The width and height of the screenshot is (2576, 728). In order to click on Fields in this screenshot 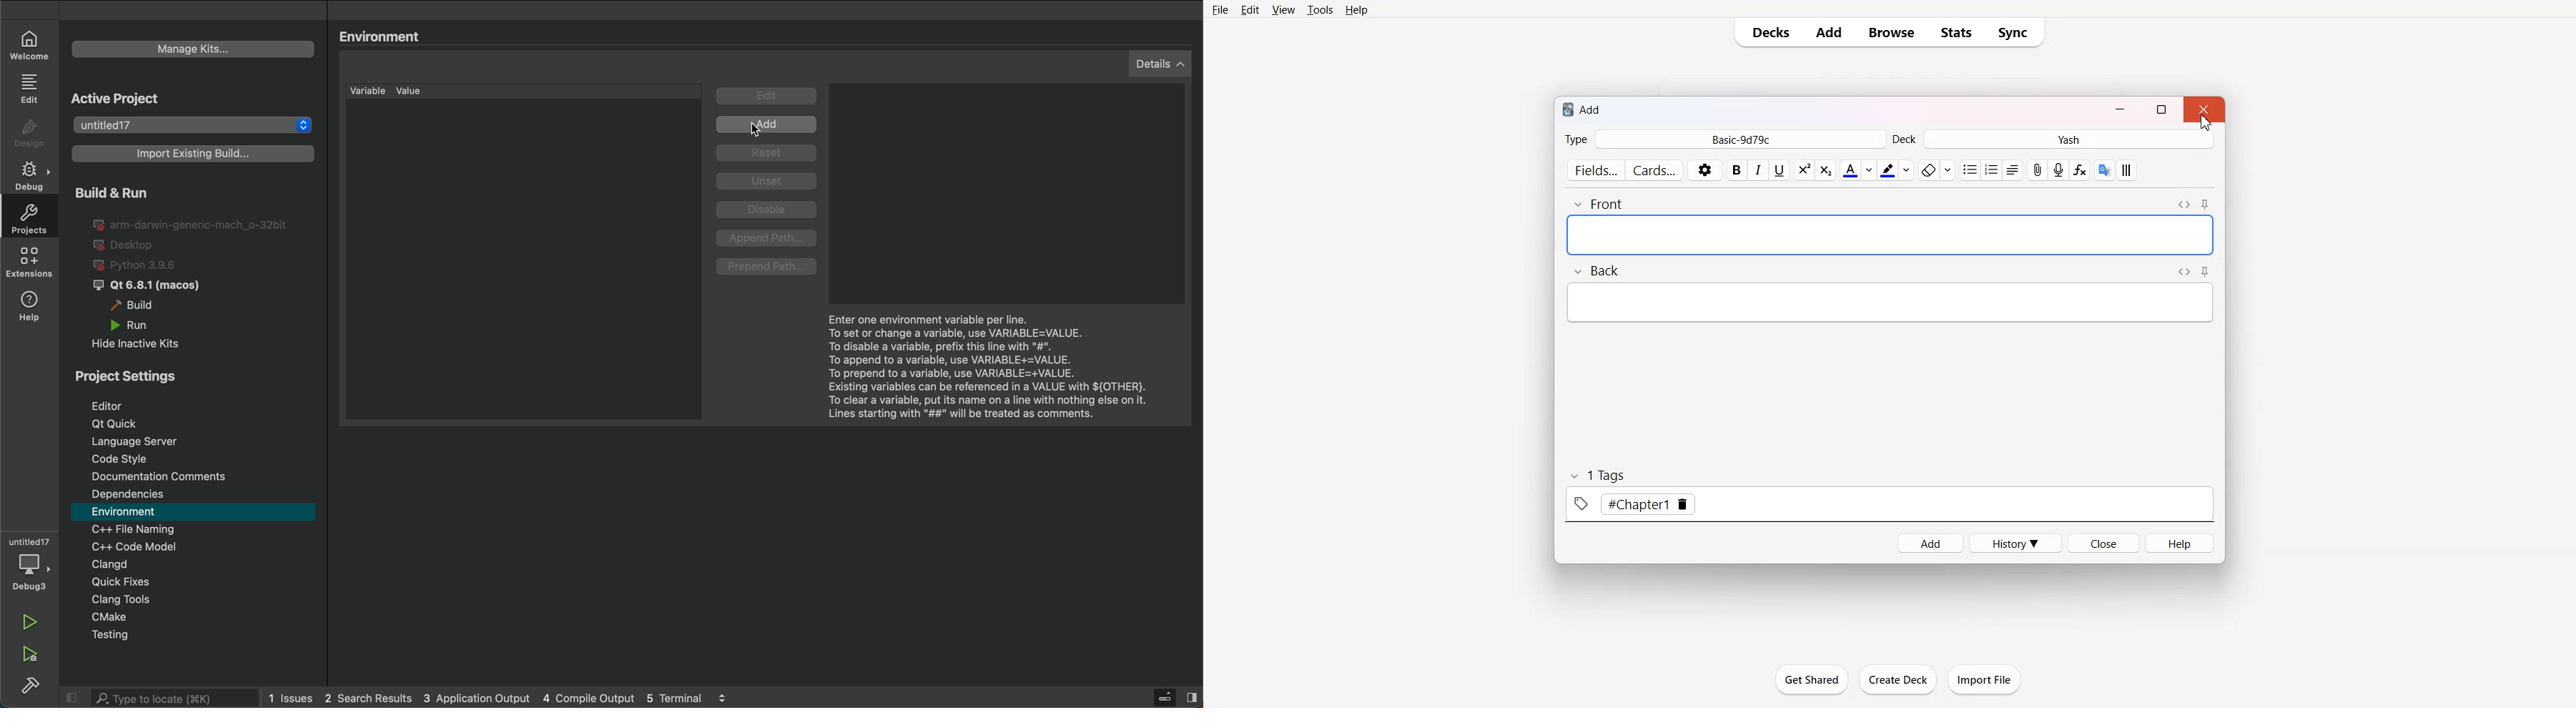, I will do `click(1594, 169)`.